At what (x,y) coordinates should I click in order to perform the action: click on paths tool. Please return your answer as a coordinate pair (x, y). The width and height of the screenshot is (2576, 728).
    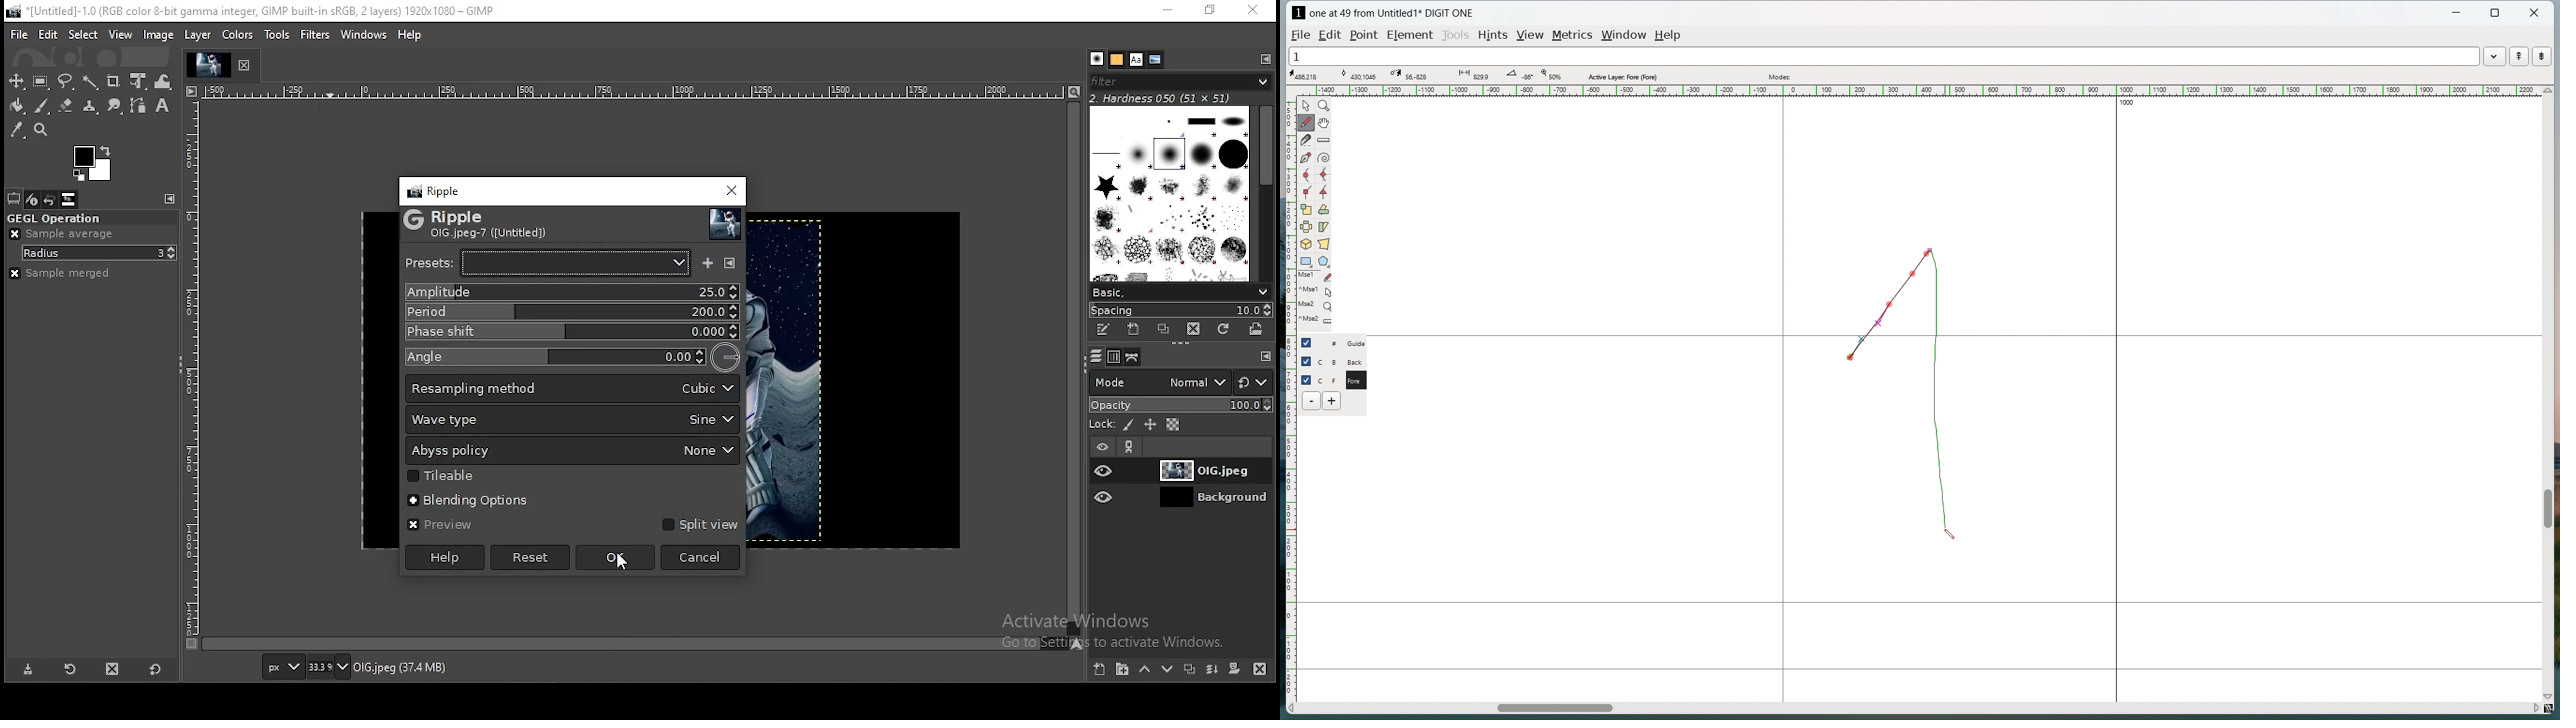
    Looking at the image, I should click on (138, 106).